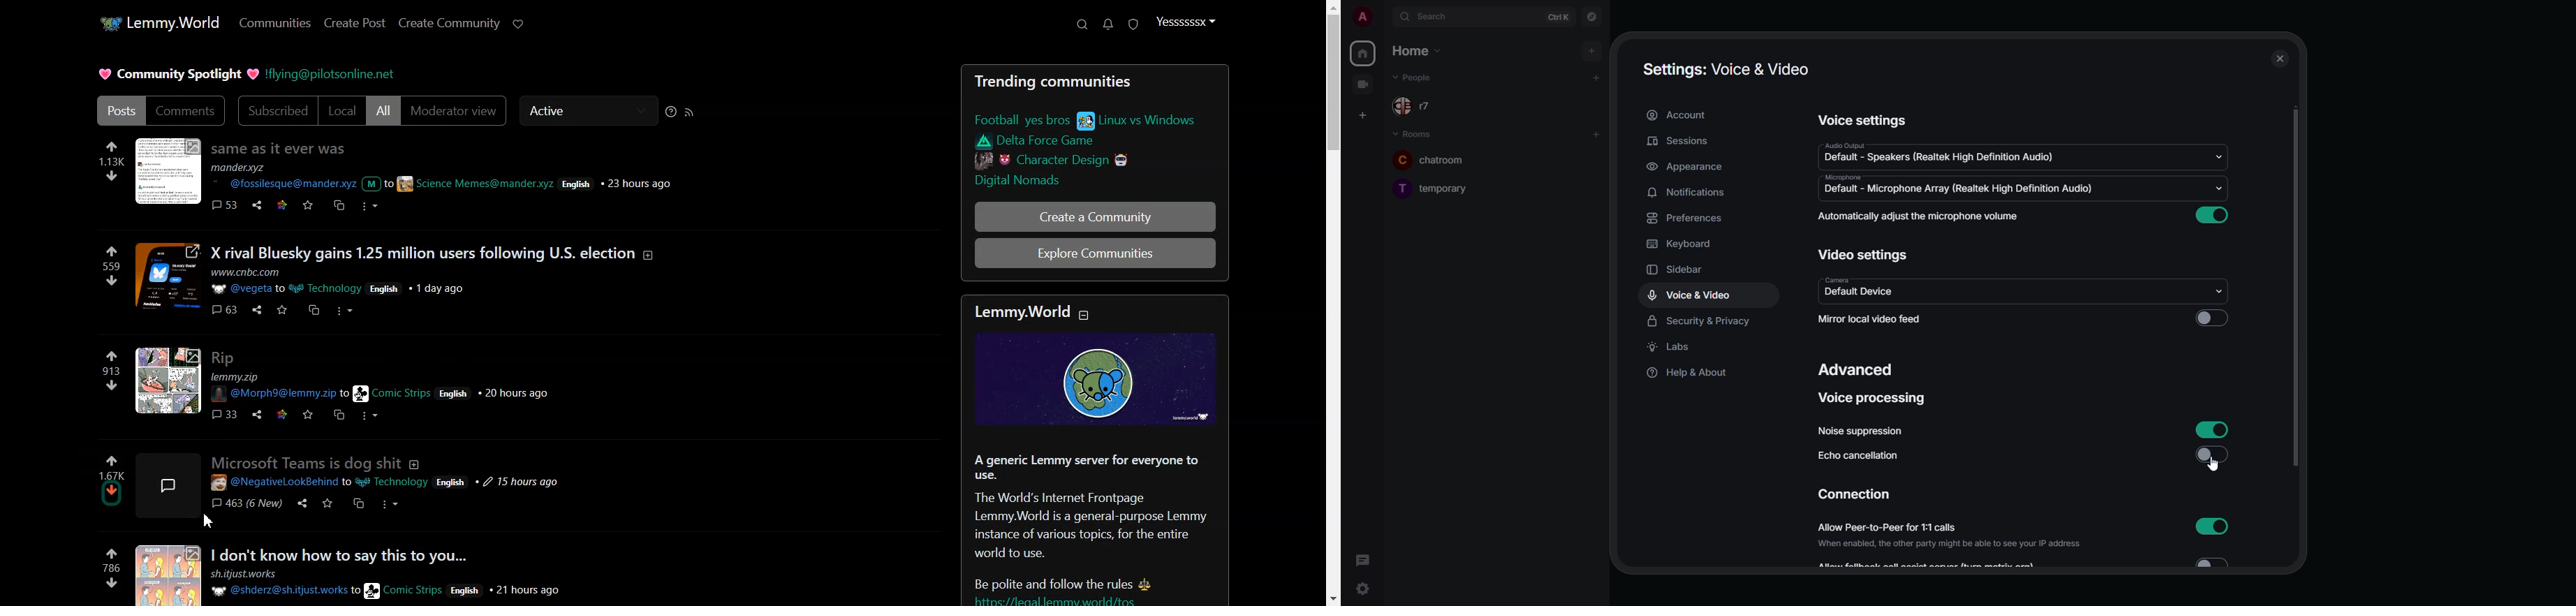 This screenshot has height=616, width=2576. I want to click on post details, so click(471, 178).